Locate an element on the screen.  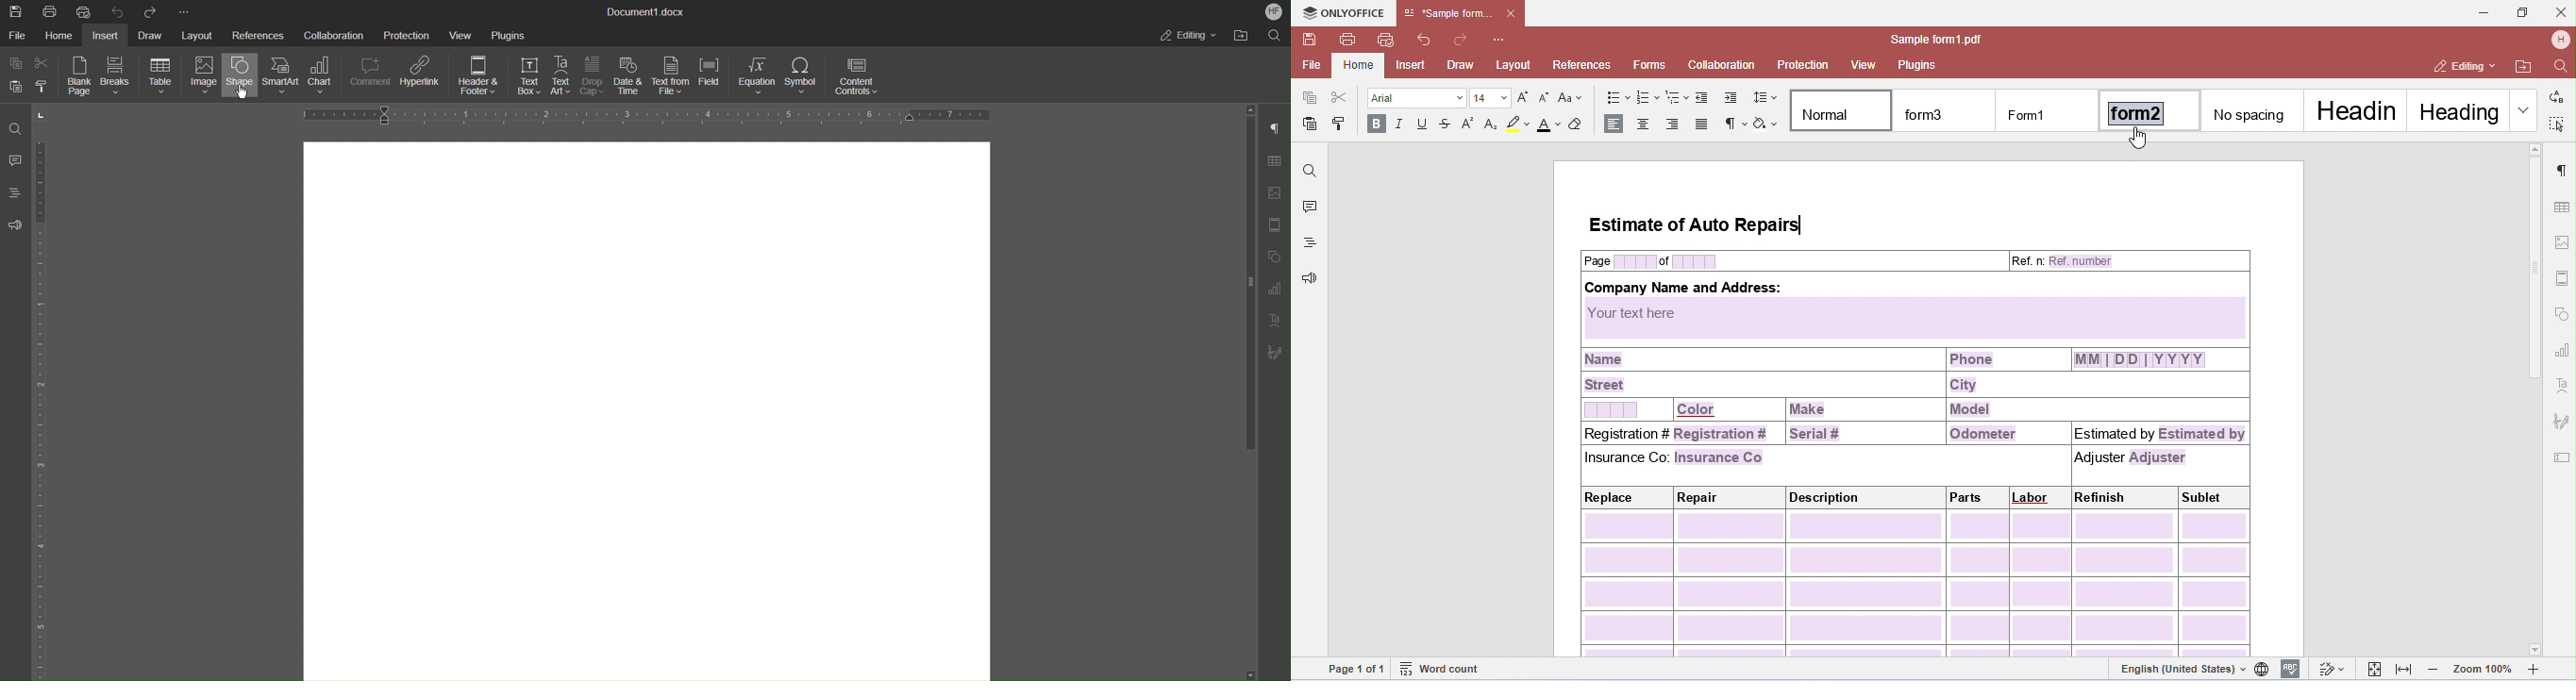
Graph is located at coordinates (1280, 289).